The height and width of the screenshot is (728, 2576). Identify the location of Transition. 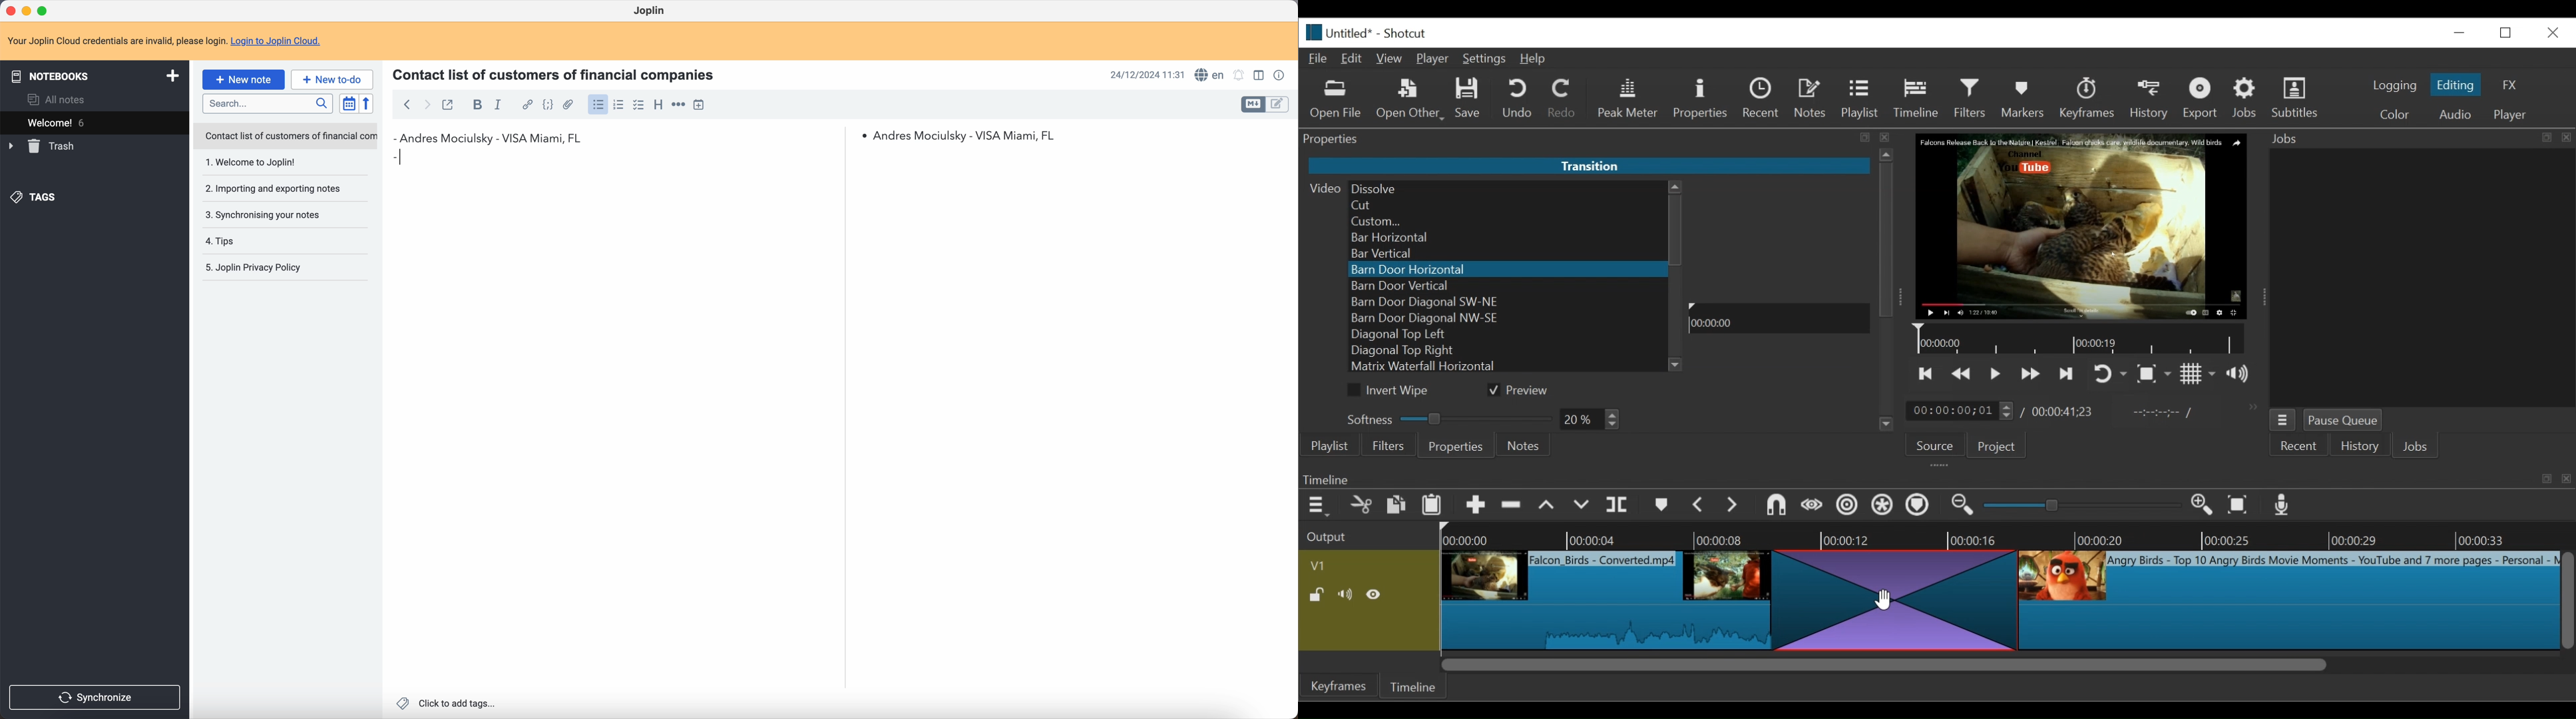
(1890, 600).